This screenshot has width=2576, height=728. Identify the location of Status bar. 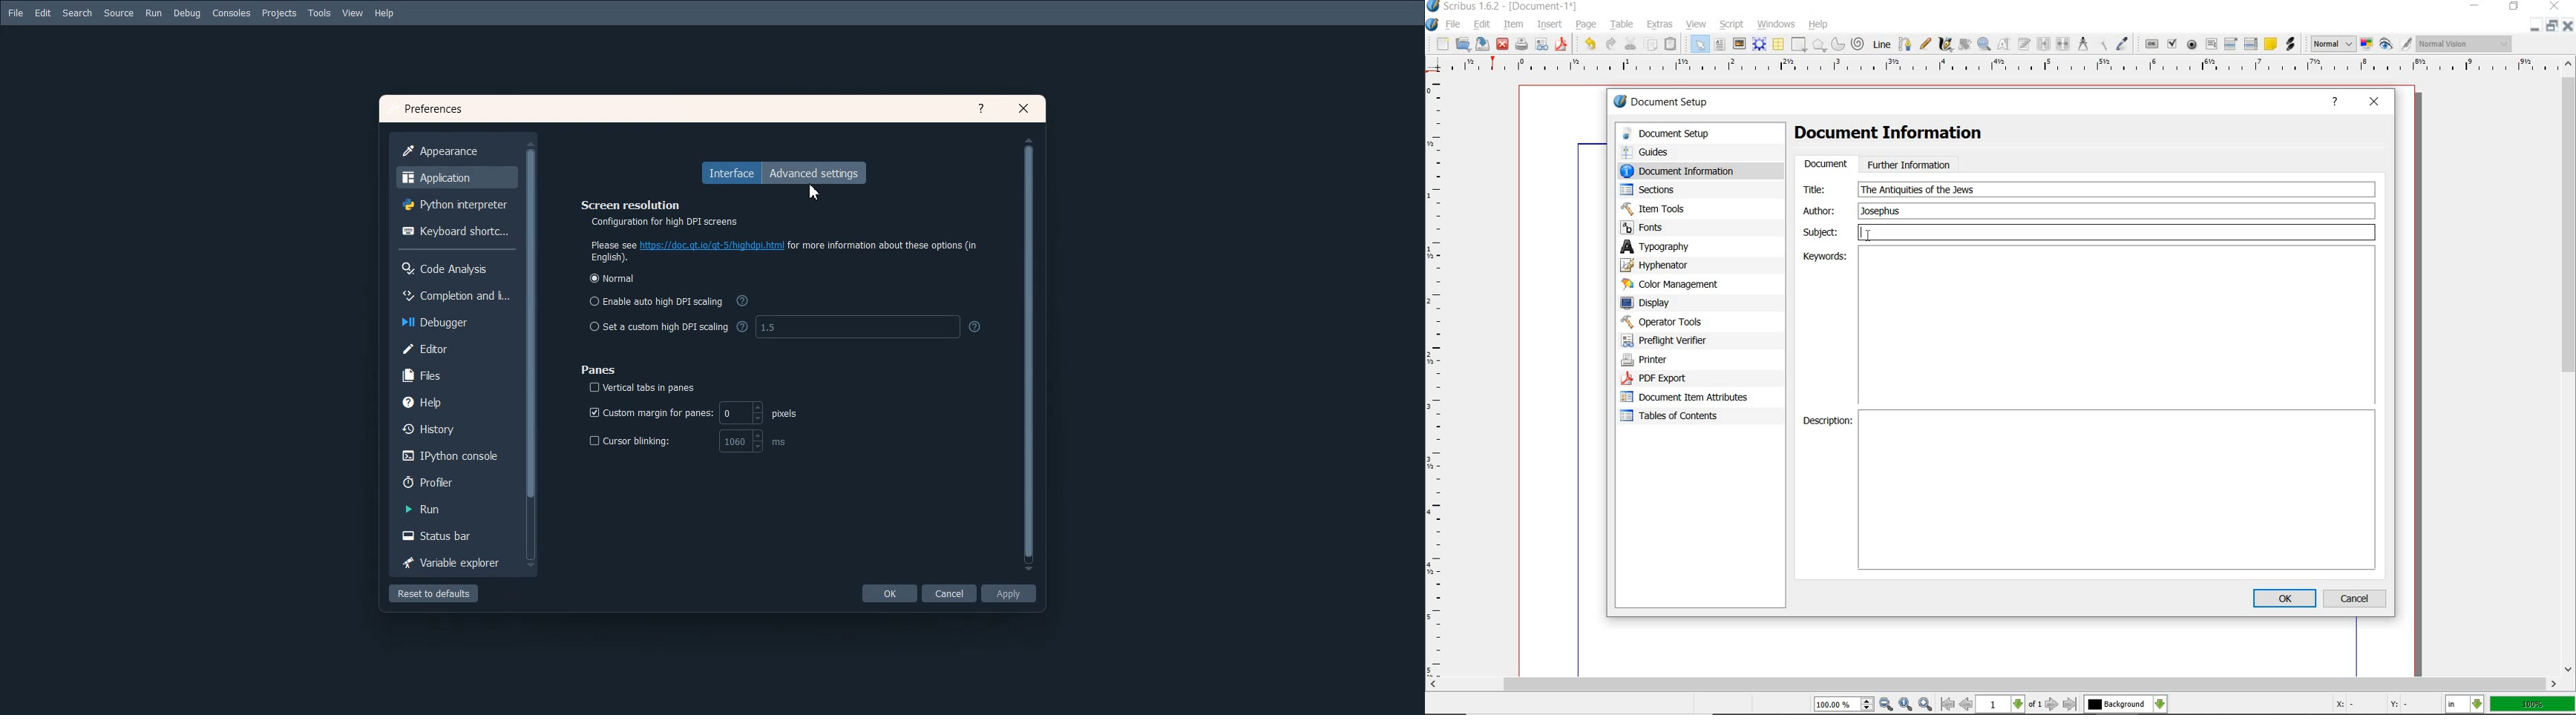
(453, 536).